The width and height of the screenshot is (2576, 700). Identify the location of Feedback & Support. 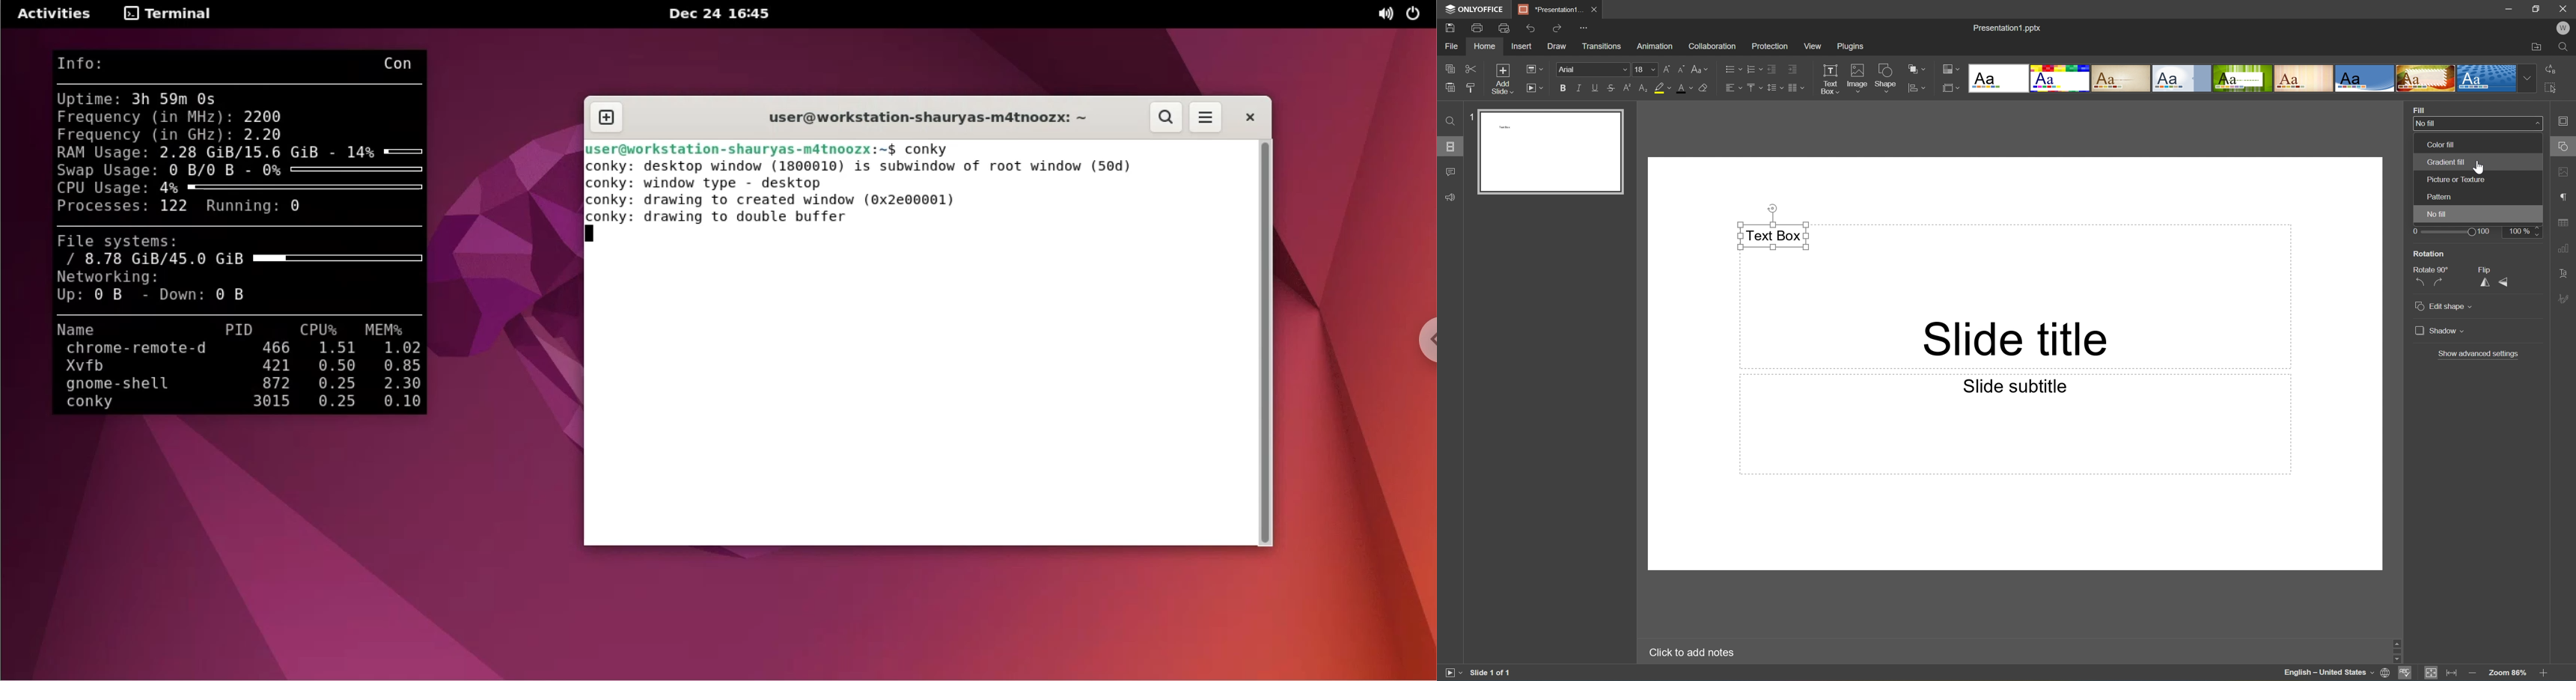
(1450, 198).